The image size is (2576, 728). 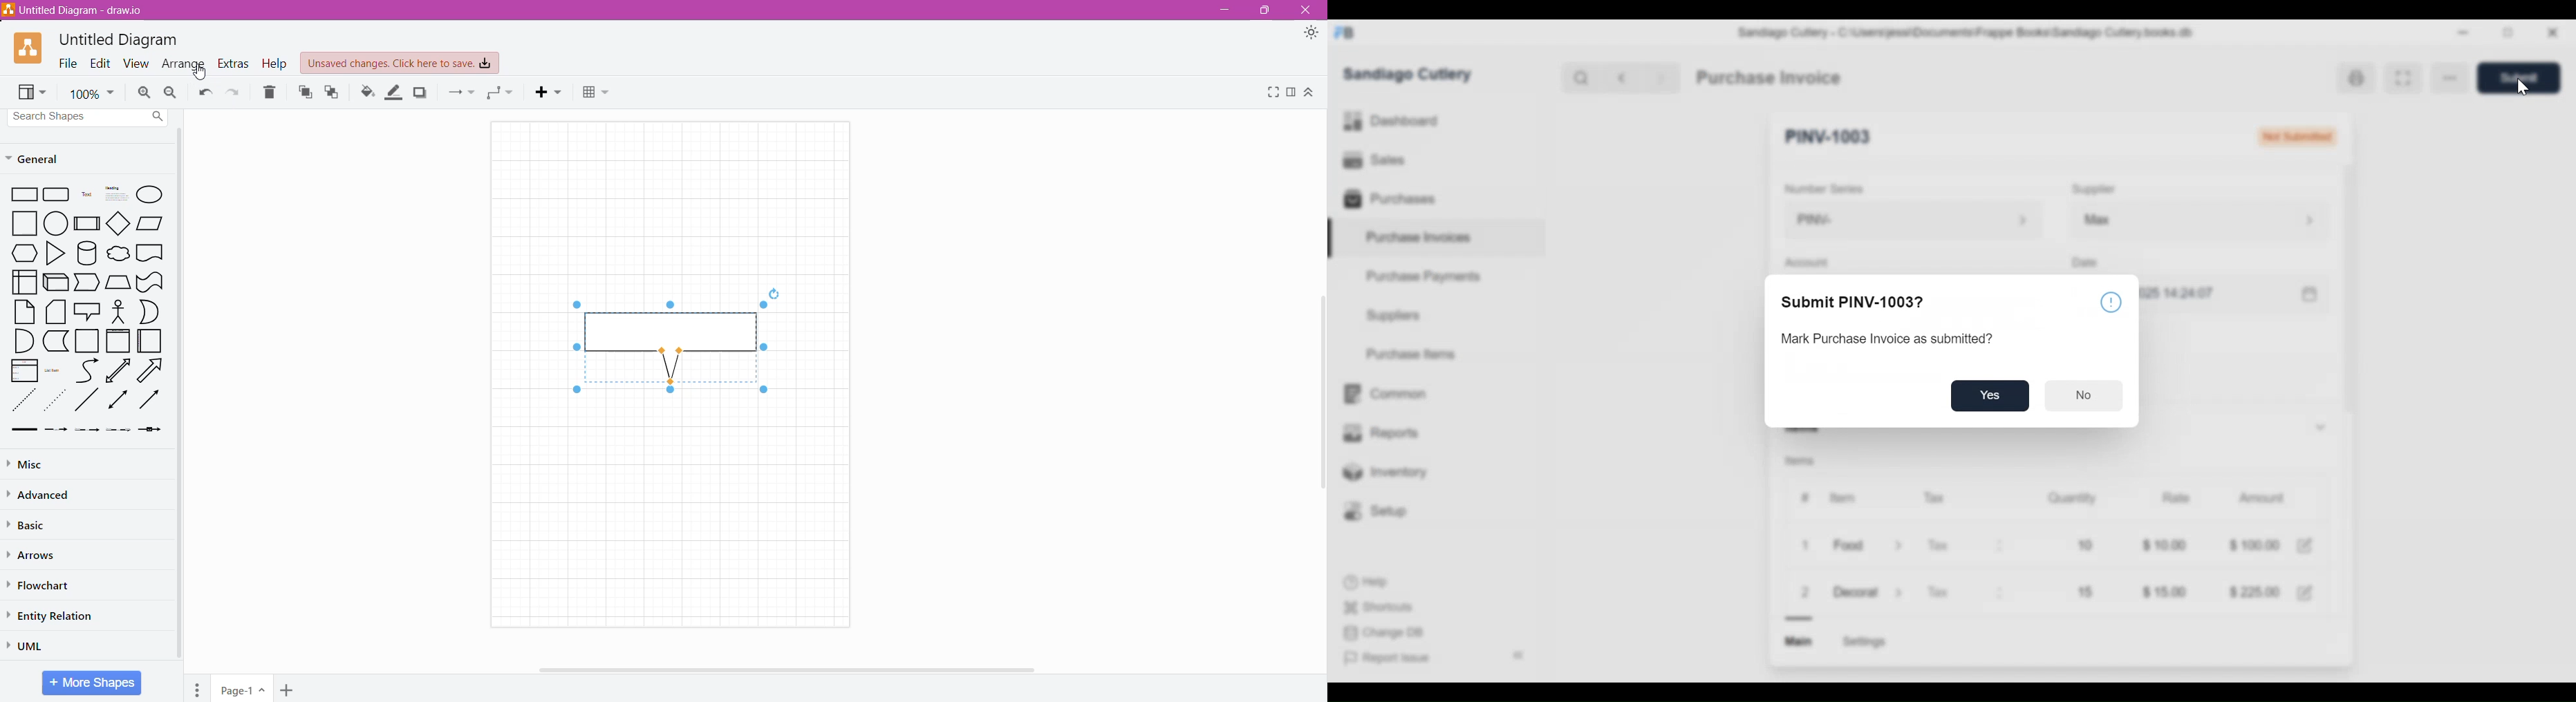 What do you see at coordinates (87, 310) in the screenshot?
I see `Speech Bubble` at bounding box center [87, 310].